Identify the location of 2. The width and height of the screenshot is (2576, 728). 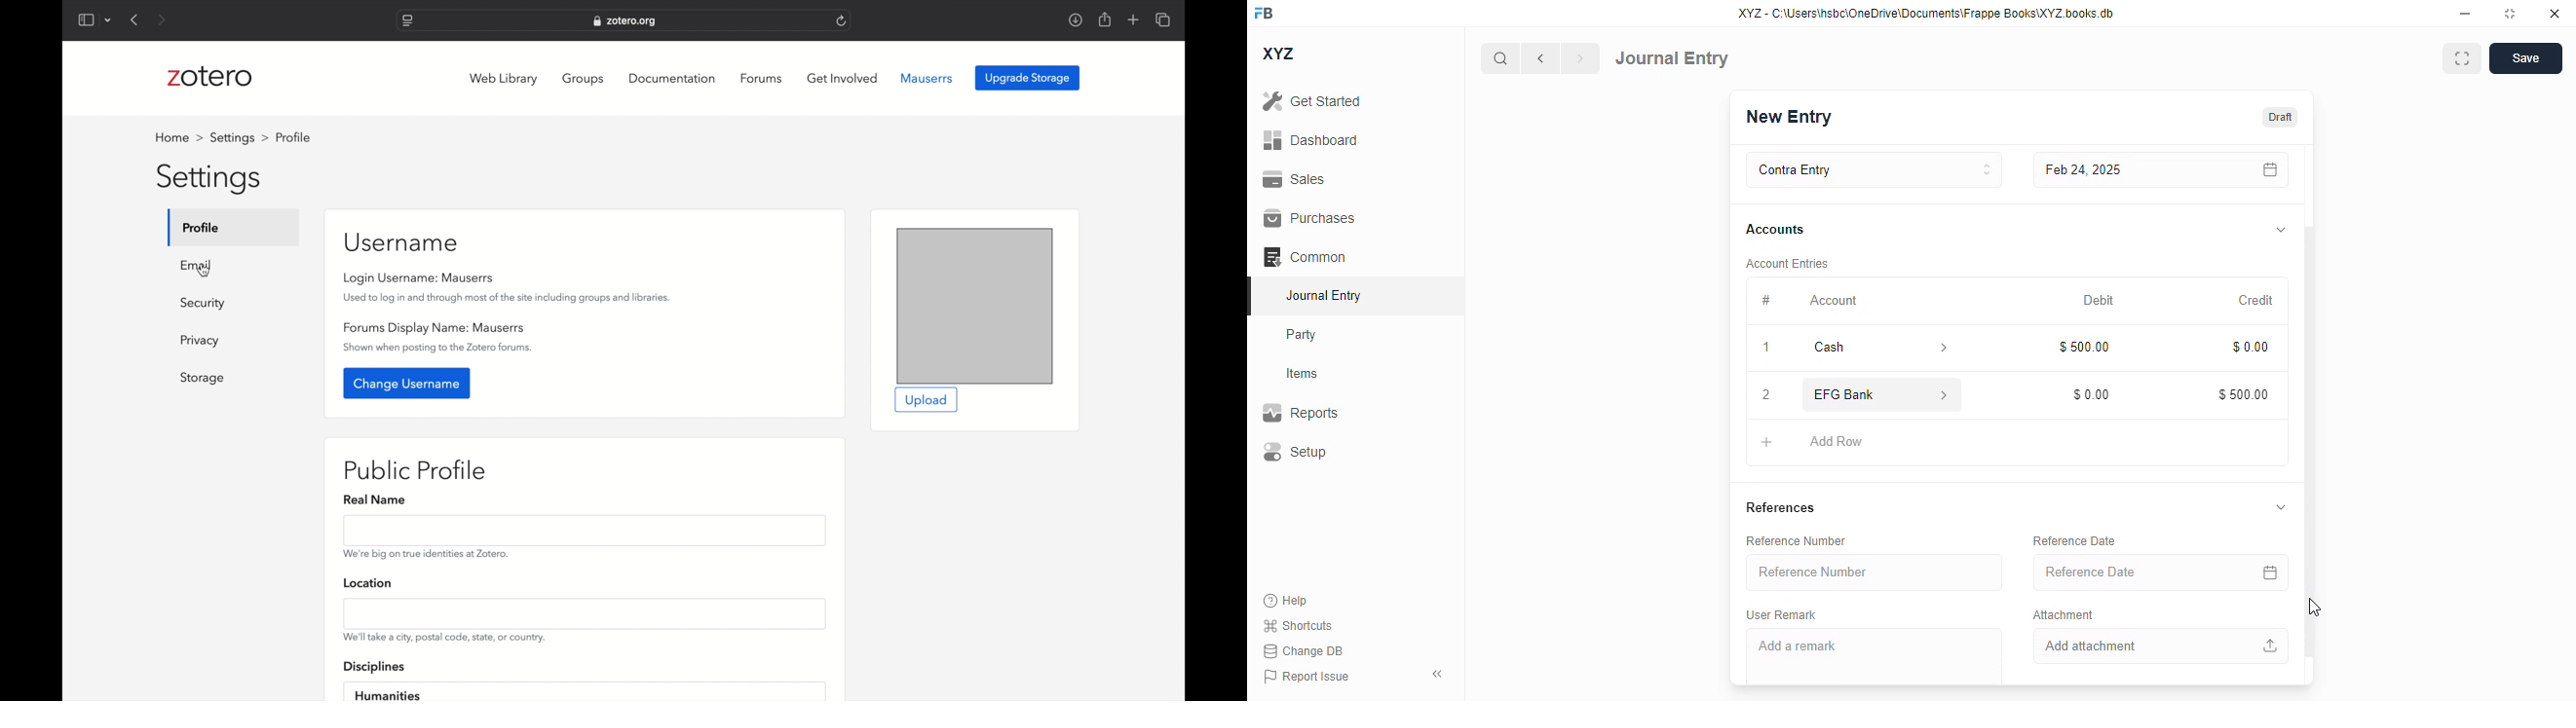
(1766, 395).